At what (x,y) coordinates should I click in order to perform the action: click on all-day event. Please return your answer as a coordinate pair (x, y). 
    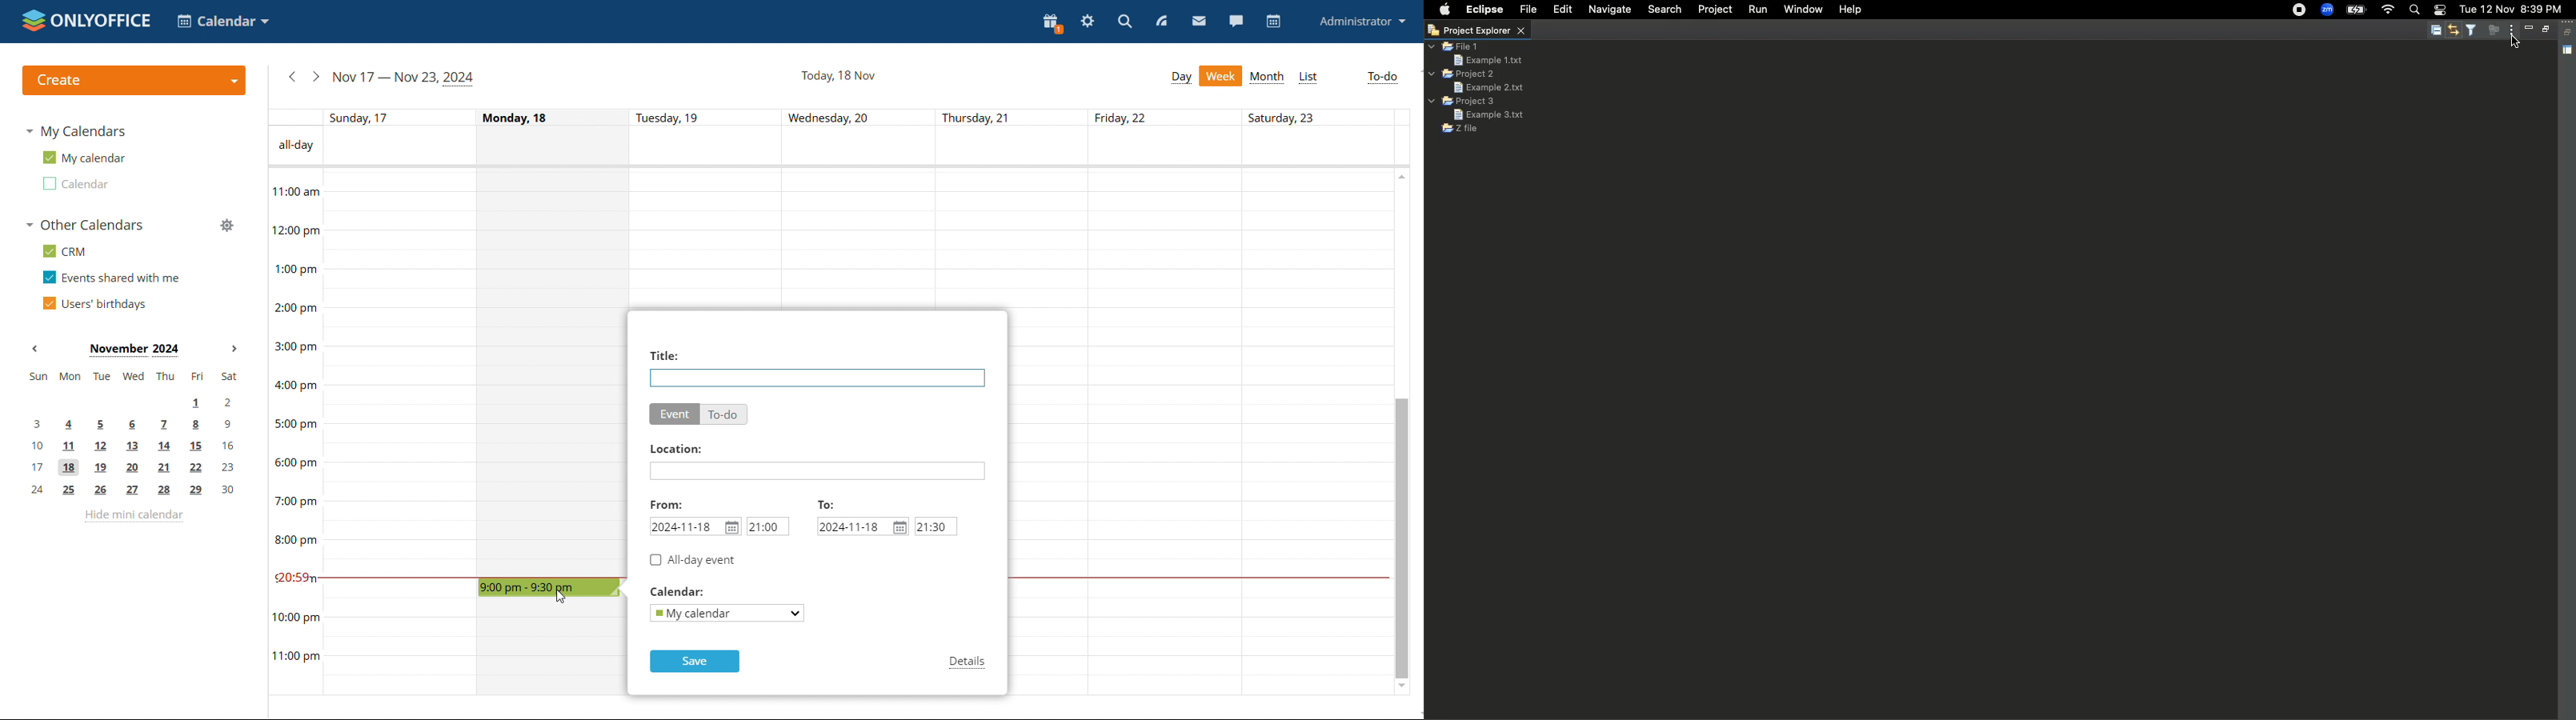
    Looking at the image, I should click on (858, 147).